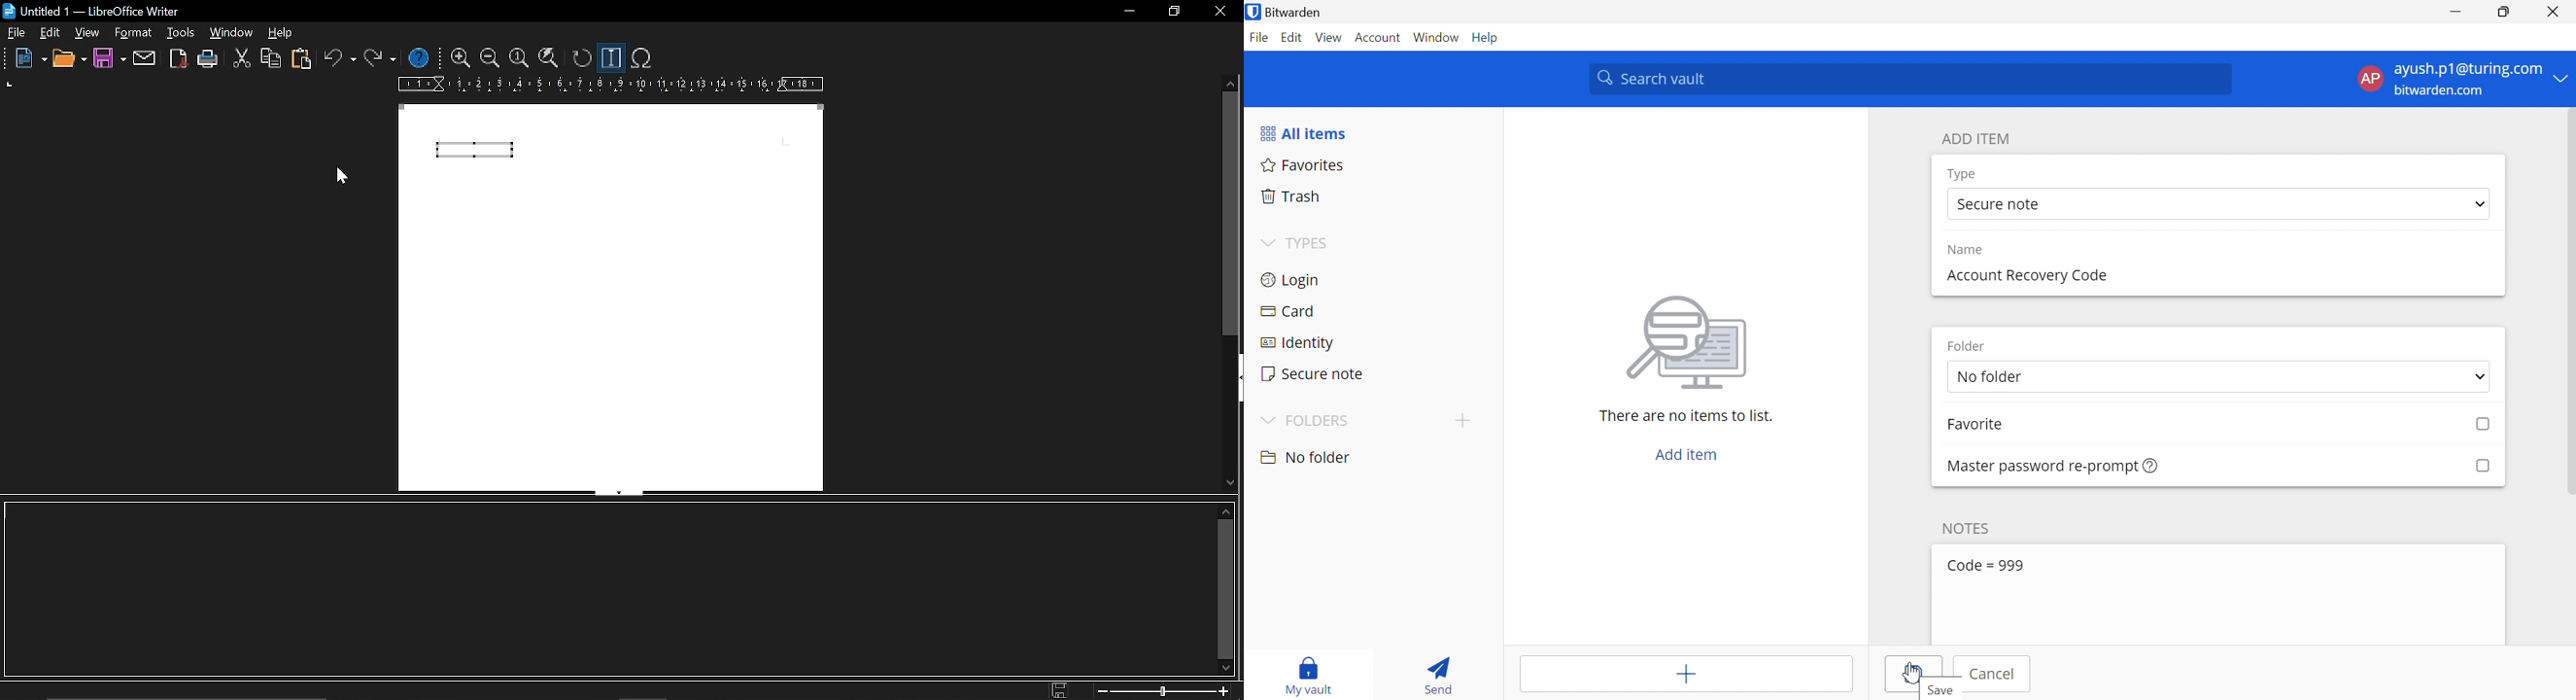  Describe the element at coordinates (1304, 166) in the screenshot. I see `Favourites` at that location.